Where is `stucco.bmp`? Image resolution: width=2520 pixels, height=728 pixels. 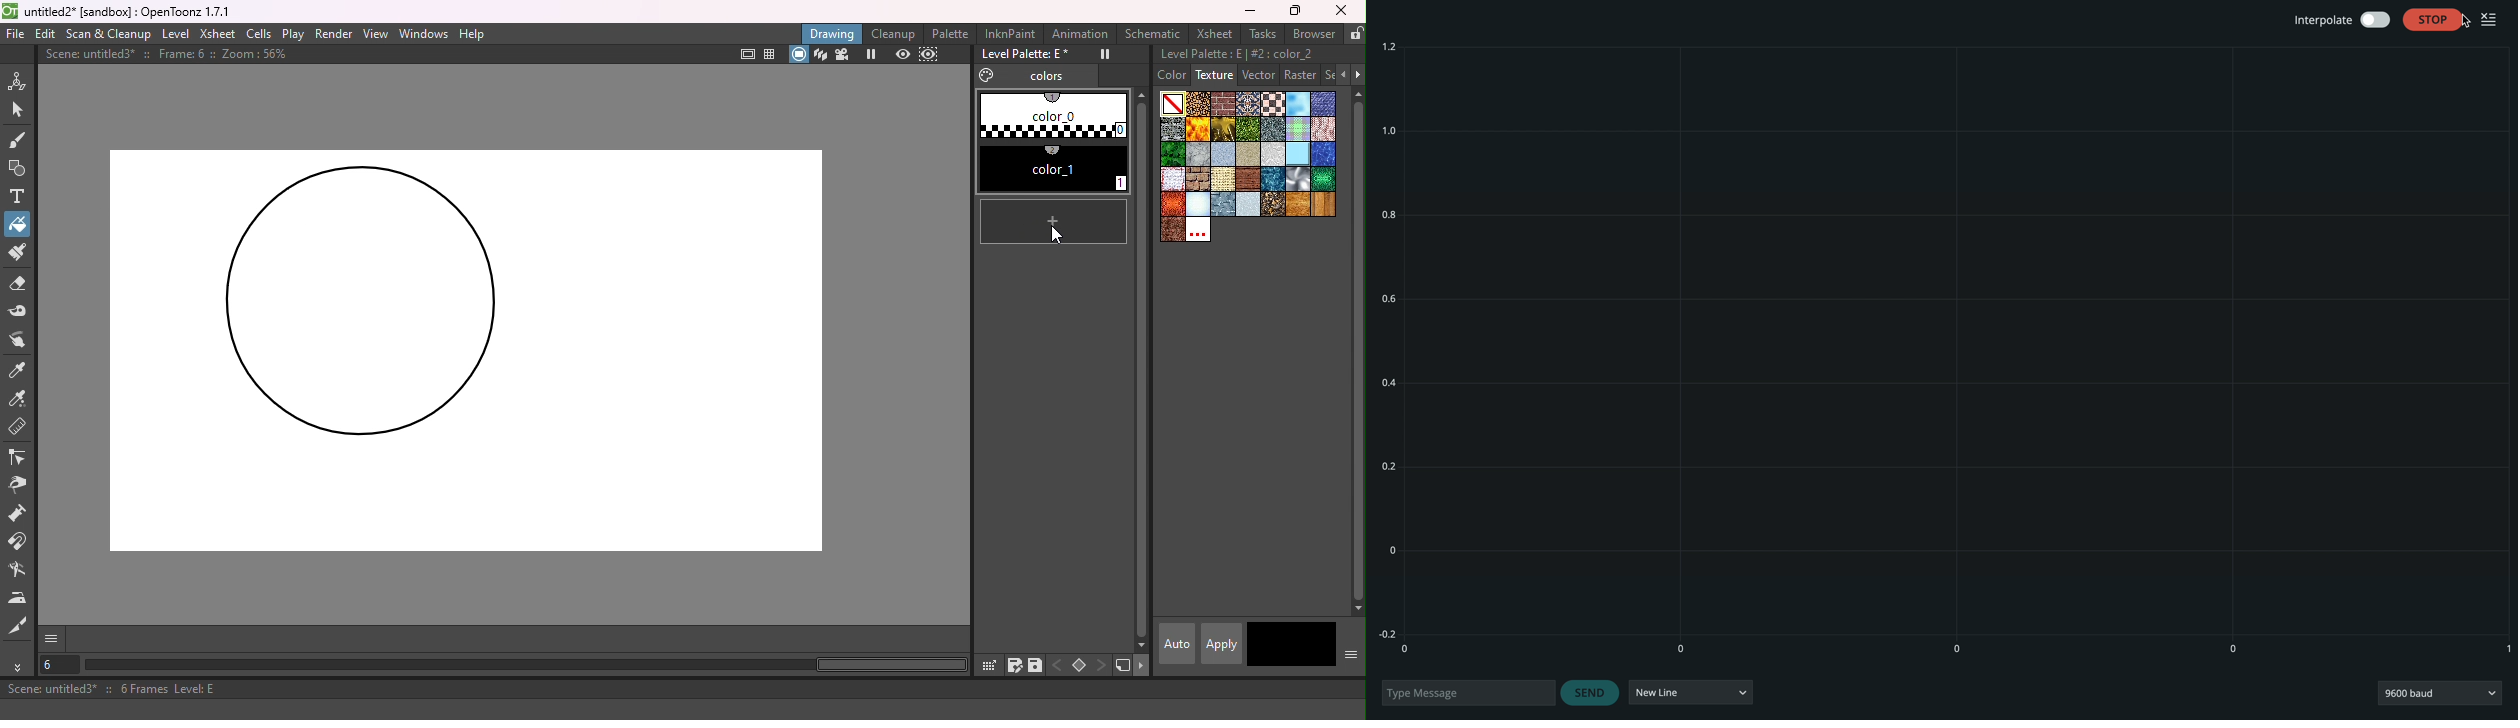
stucco.bmp is located at coordinates (1249, 205).